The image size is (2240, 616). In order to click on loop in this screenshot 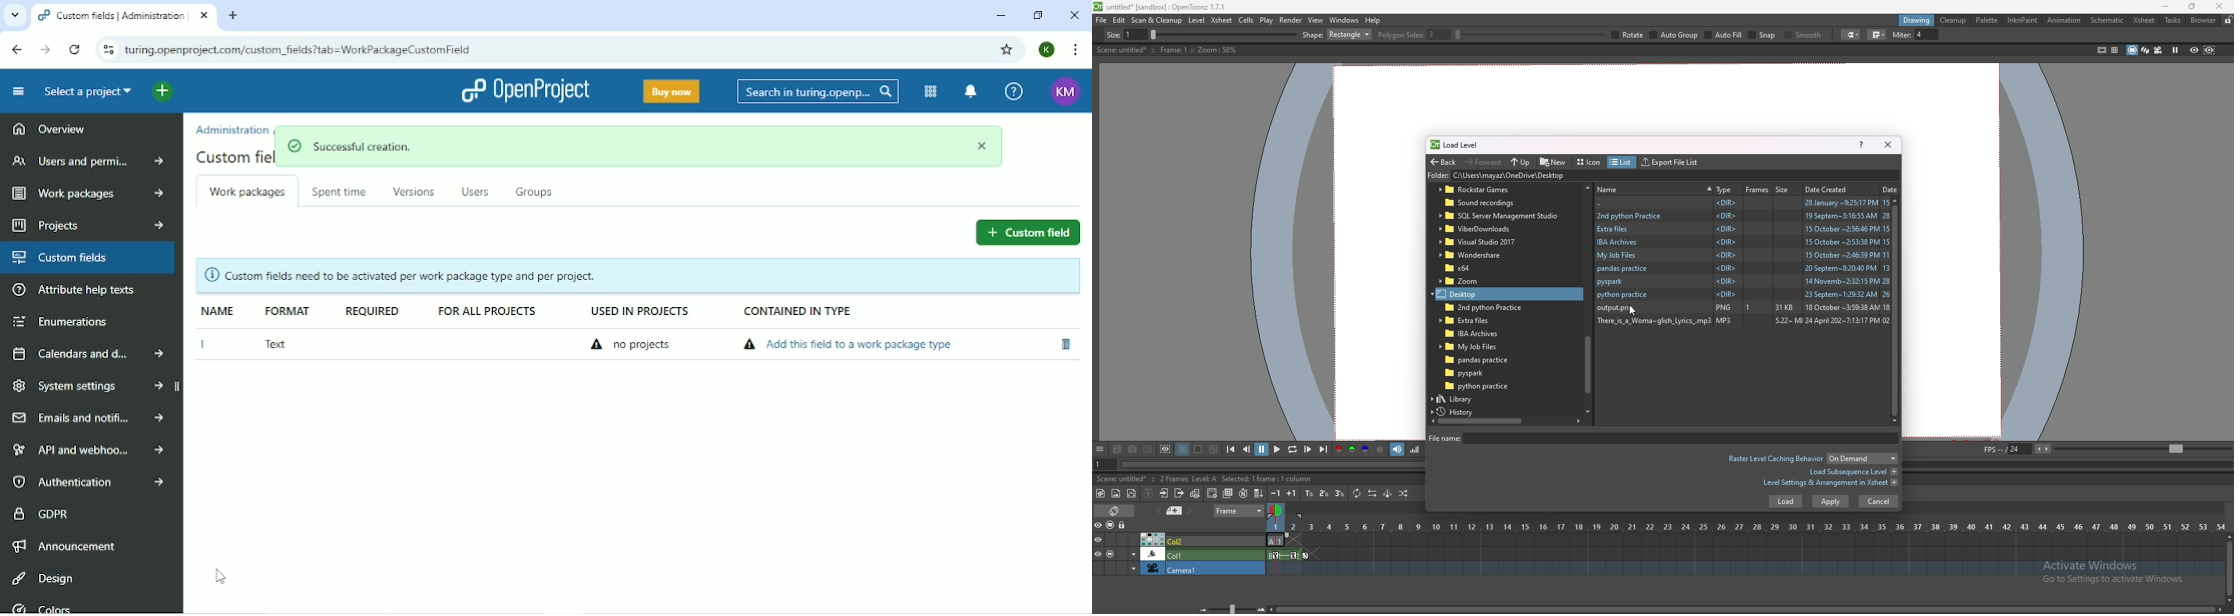, I will do `click(1292, 450)`.